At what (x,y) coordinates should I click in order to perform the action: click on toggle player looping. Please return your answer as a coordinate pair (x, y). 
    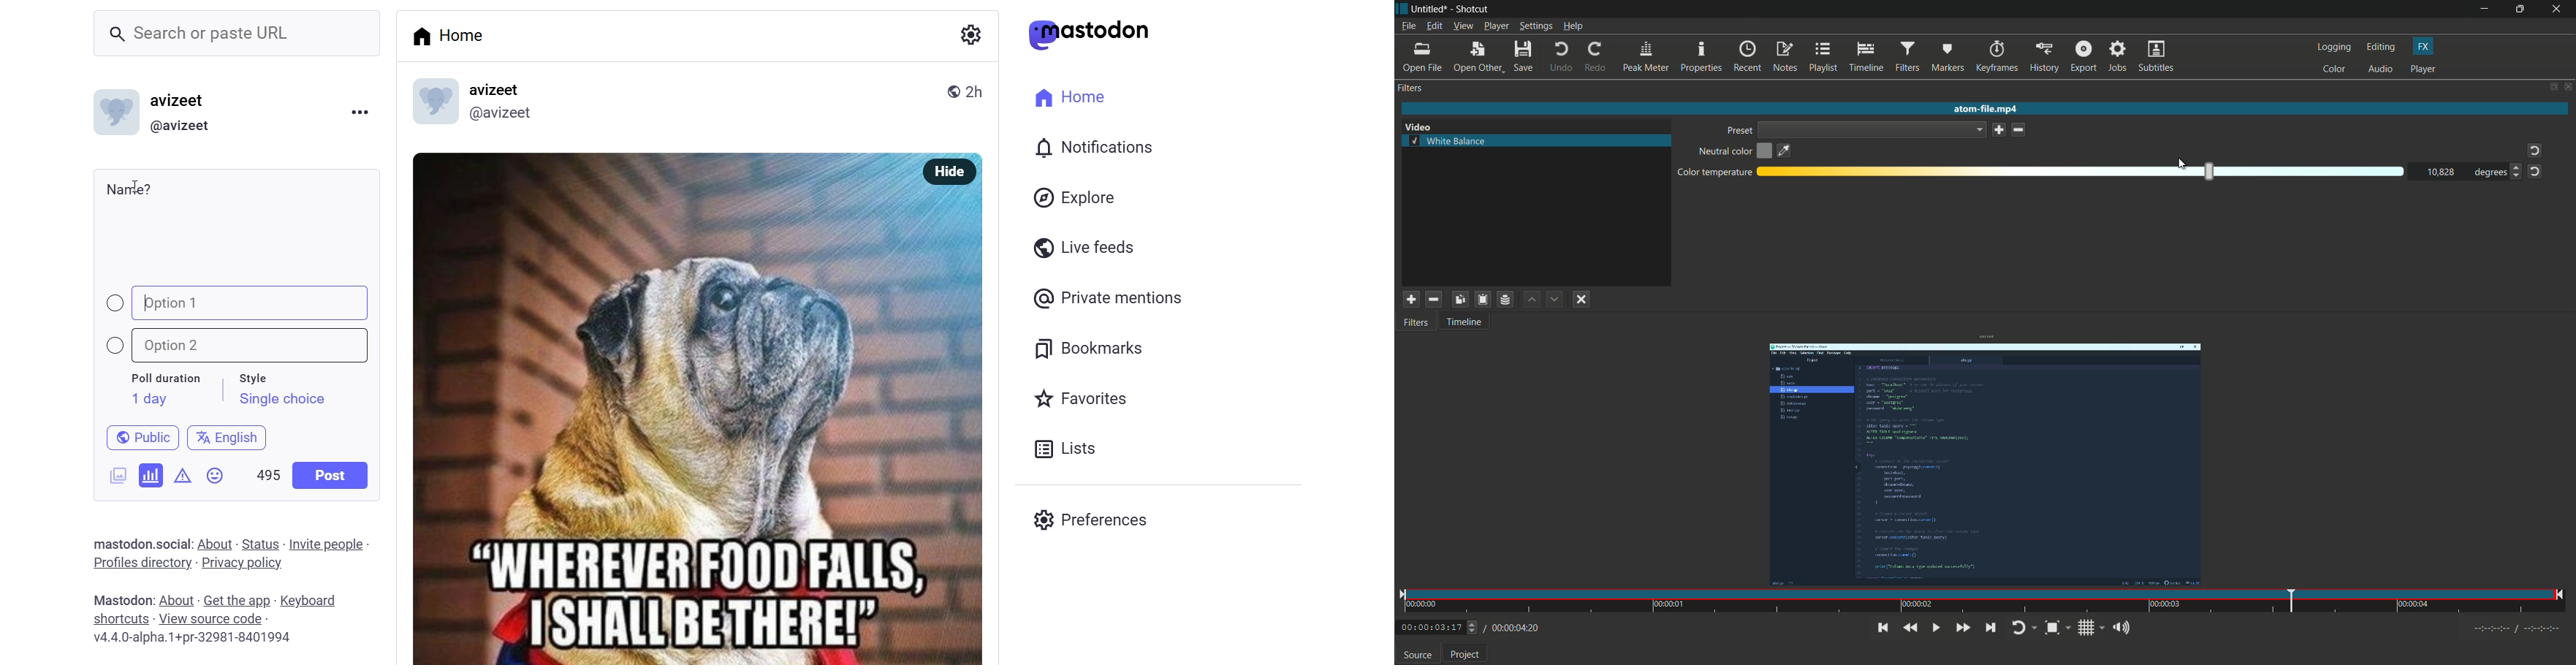
    Looking at the image, I should click on (2025, 628).